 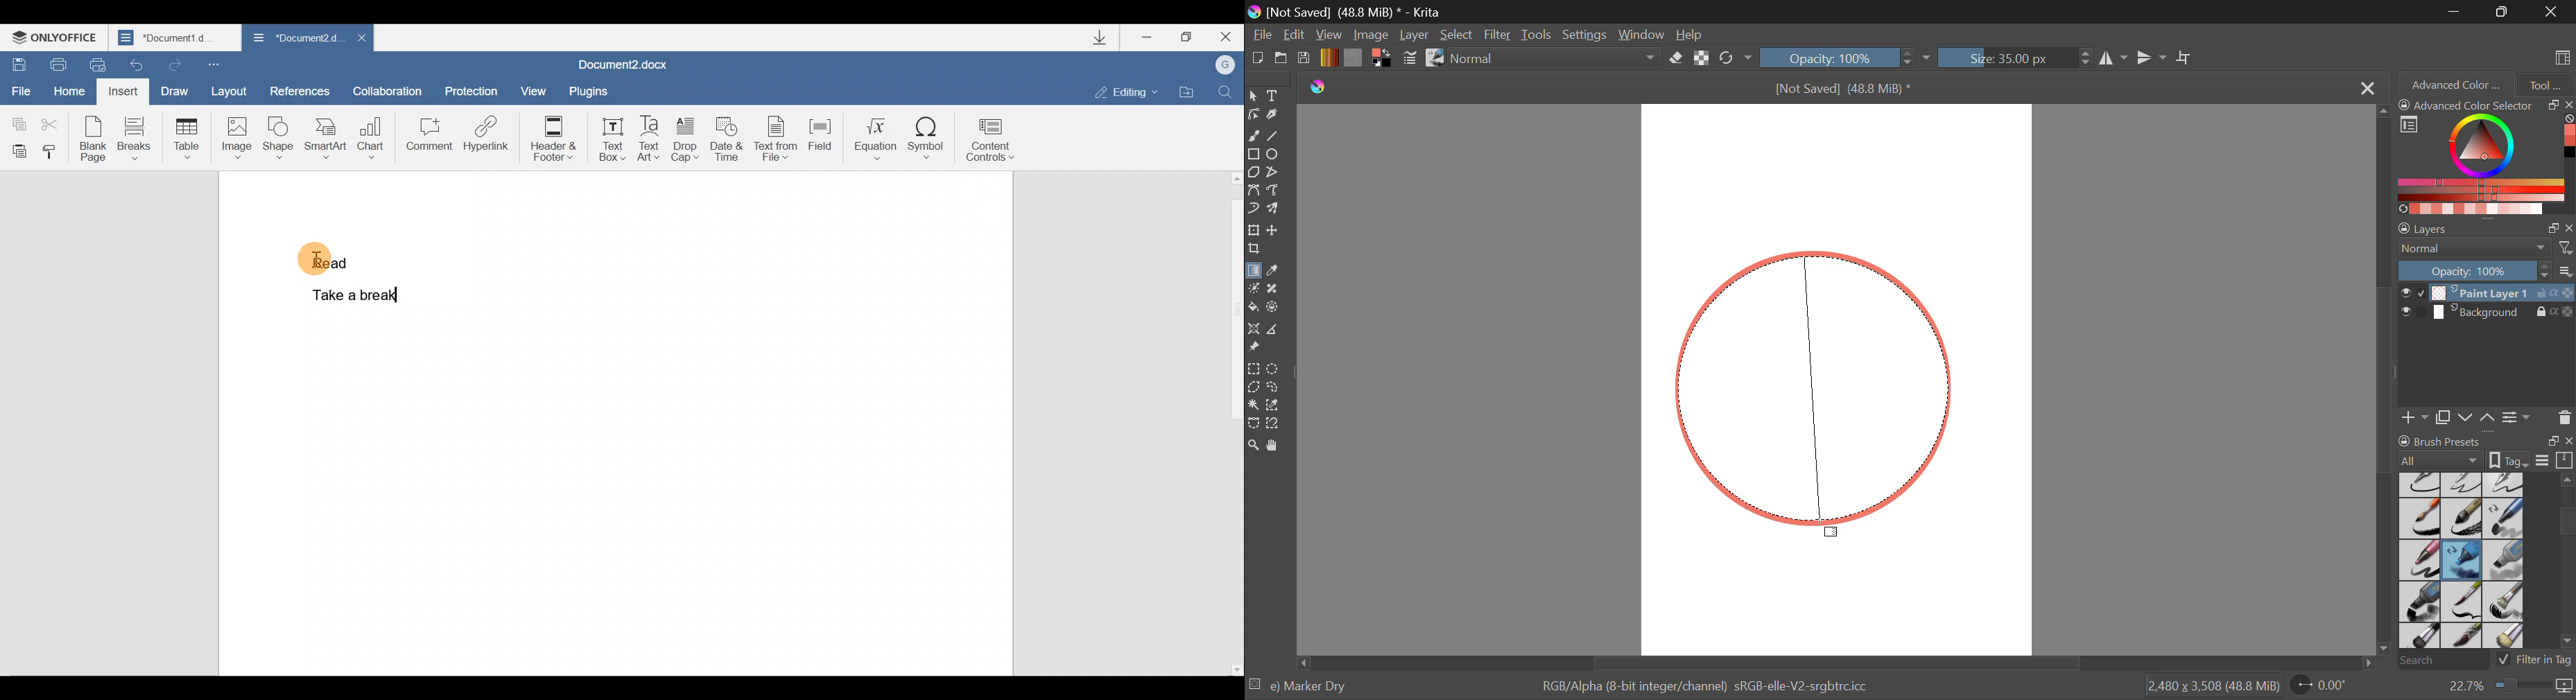 What do you see at coordinates (1329, 58) in the screenshot?
I see `Gradient` at bounding box center [1329, 58].